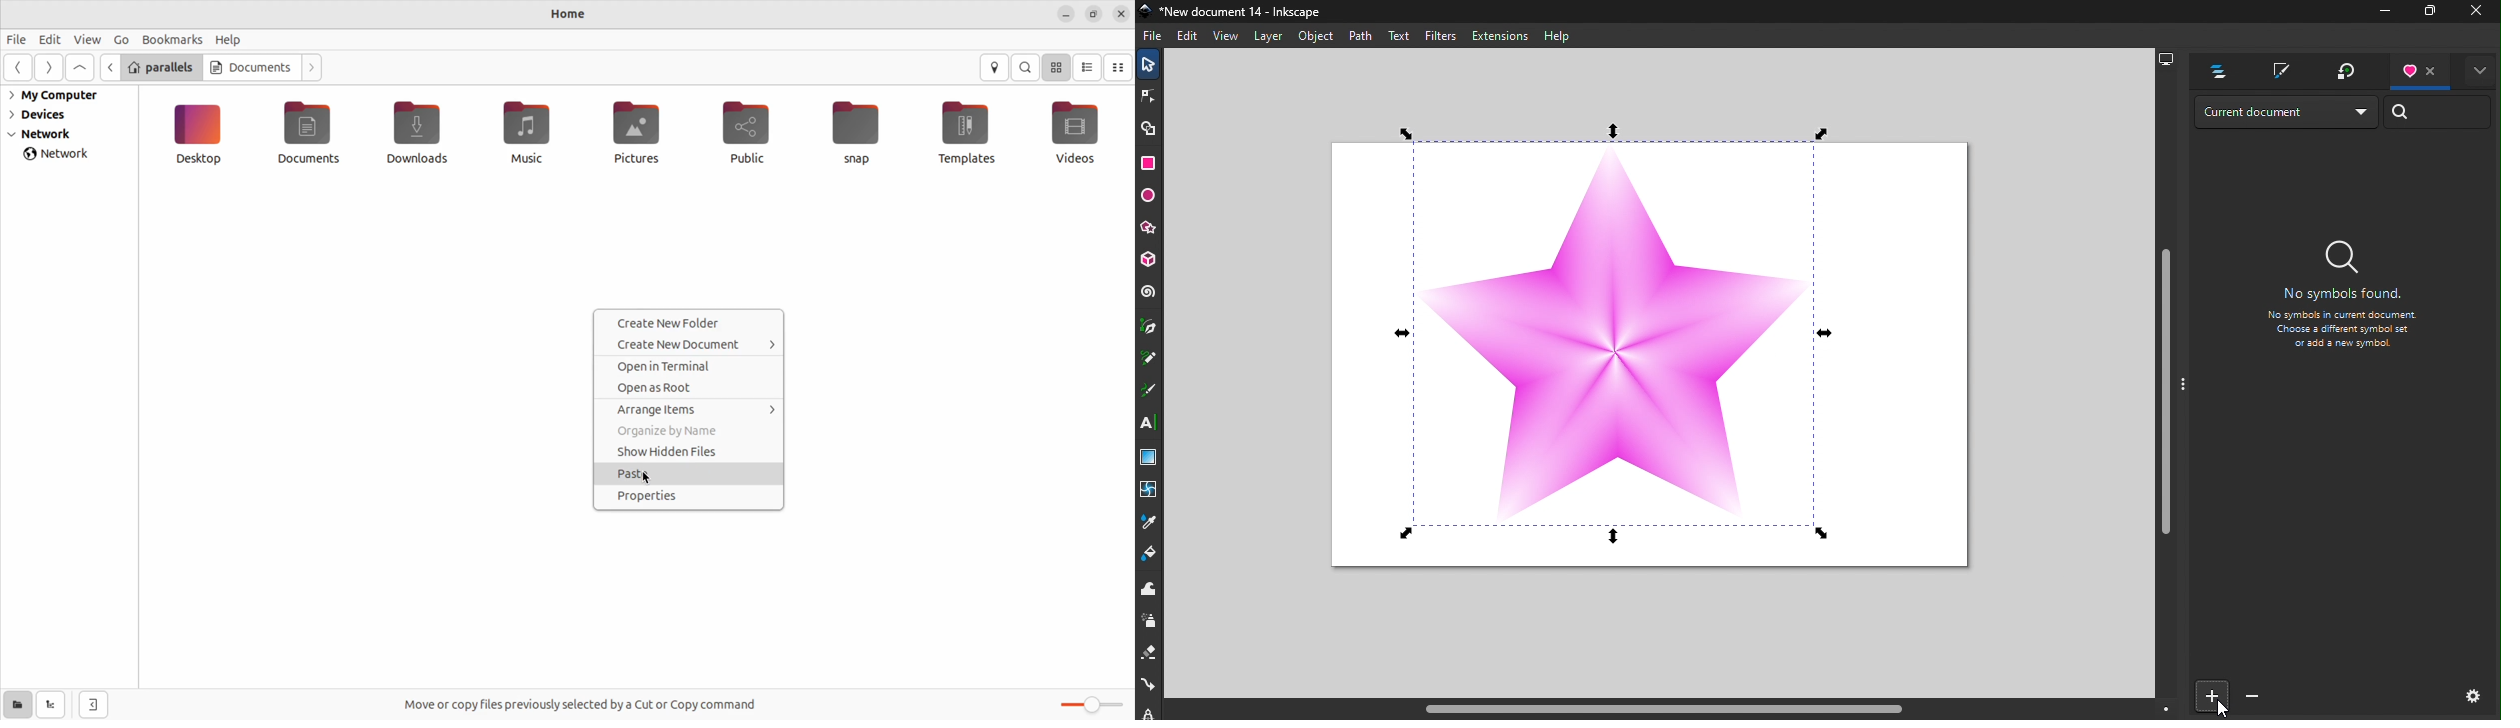 The image size is (2520, 728). What do you see at coordinates (1147, 130) in the screenshot?
I see `Shape builder tool` at bounding box center [1147, 130].